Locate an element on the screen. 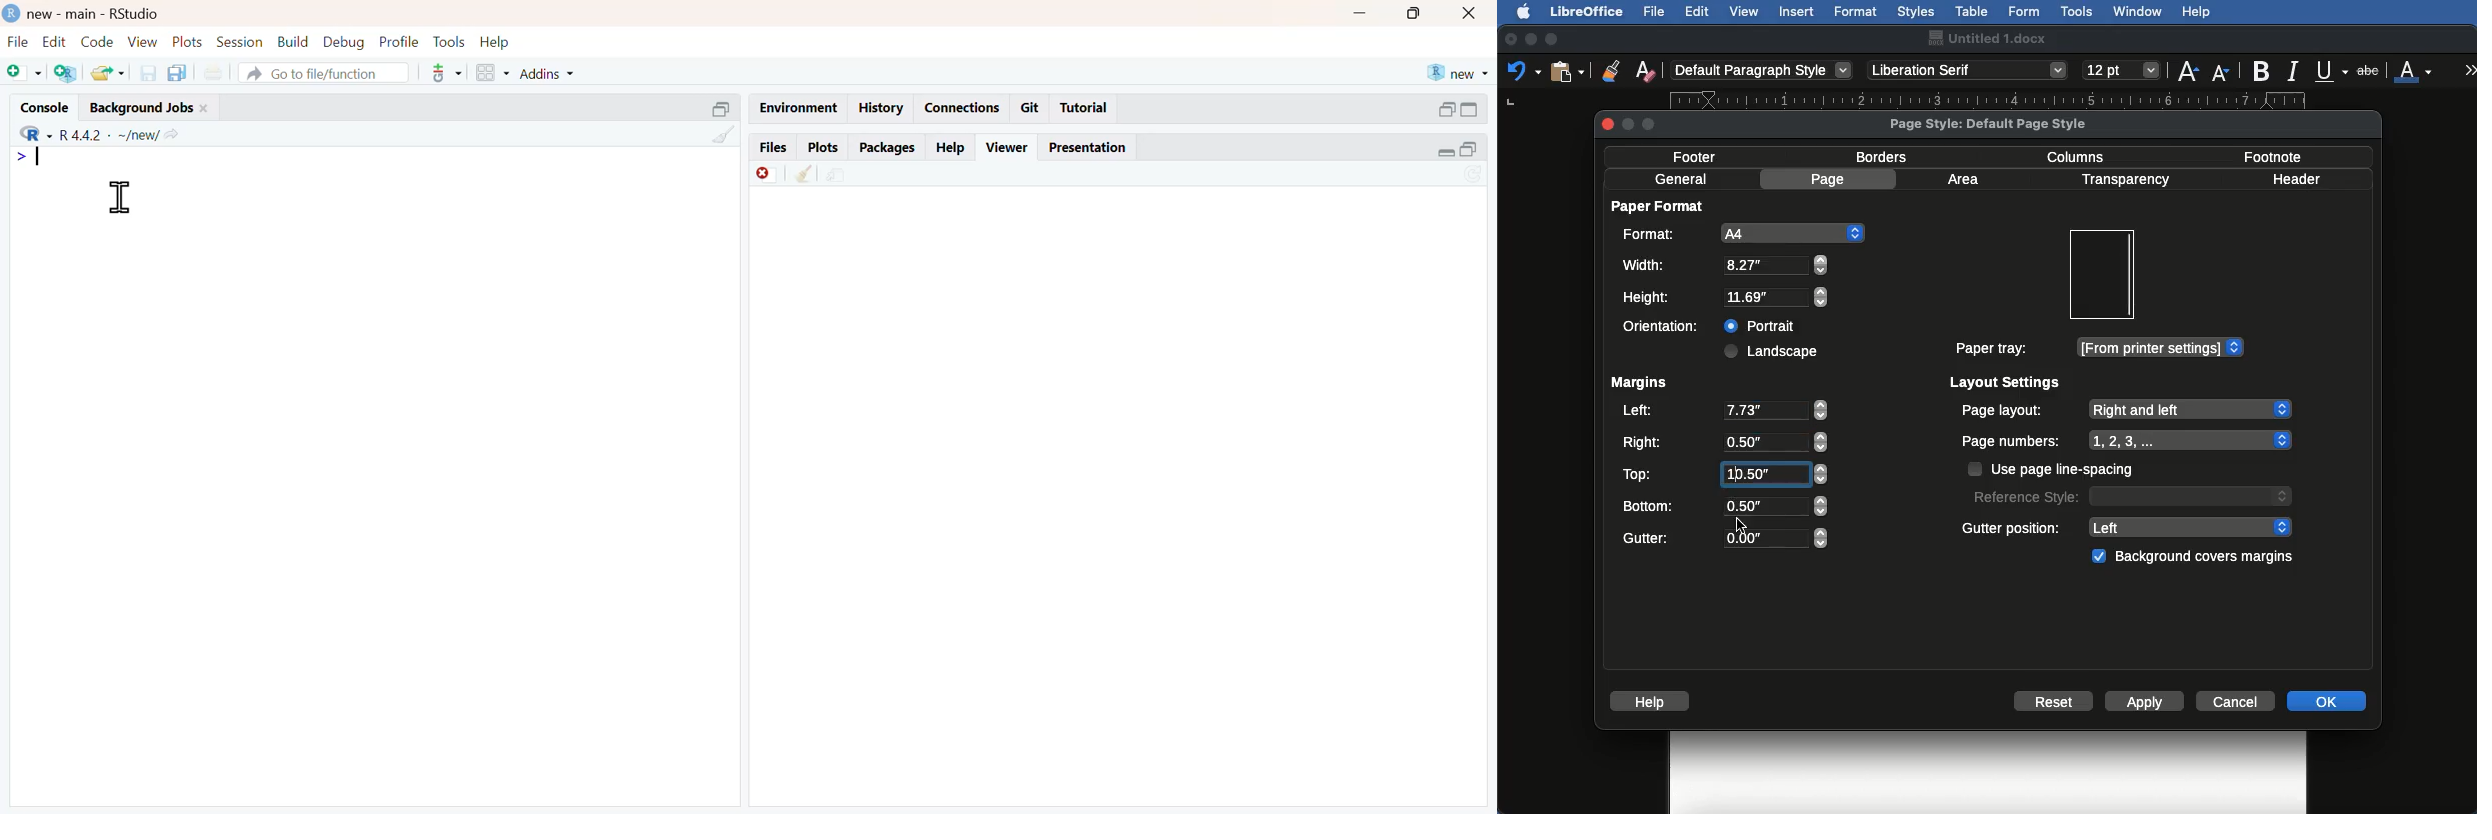  Height is located at coordinates (1726, 298).